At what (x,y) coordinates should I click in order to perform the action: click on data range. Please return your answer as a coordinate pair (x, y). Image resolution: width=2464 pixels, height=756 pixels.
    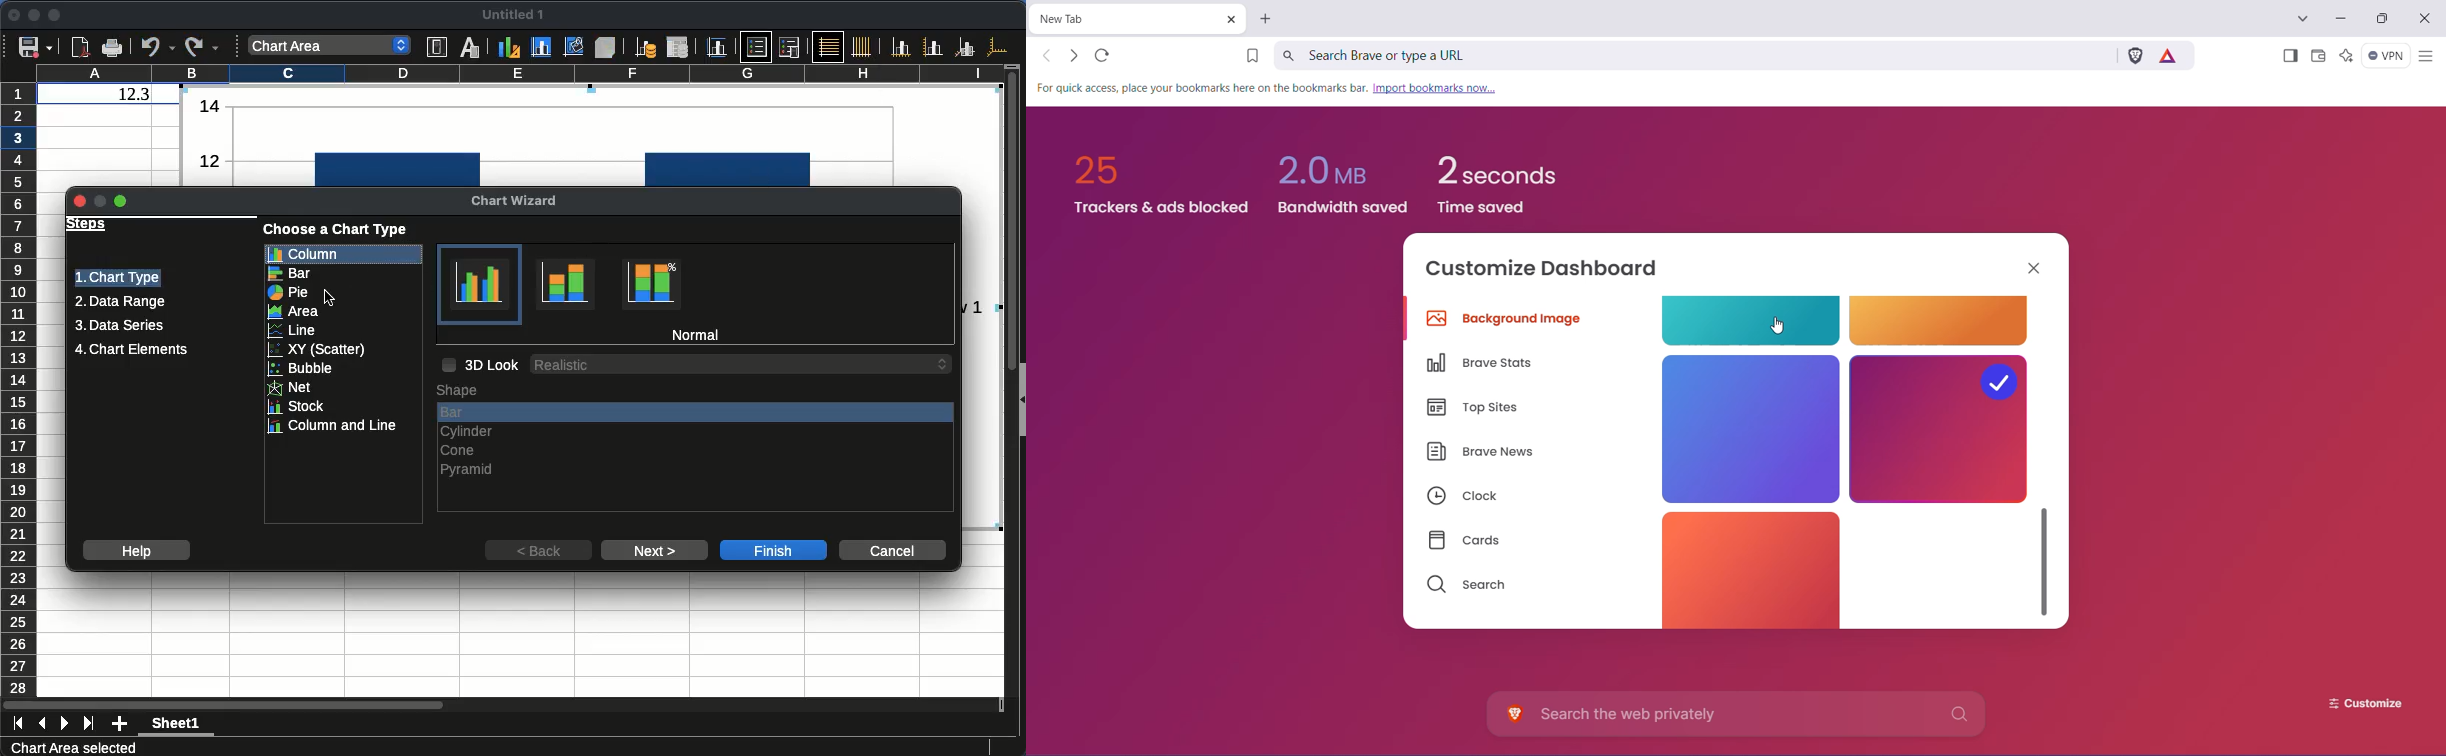
    Looking at the image, I should click on (120, 303).